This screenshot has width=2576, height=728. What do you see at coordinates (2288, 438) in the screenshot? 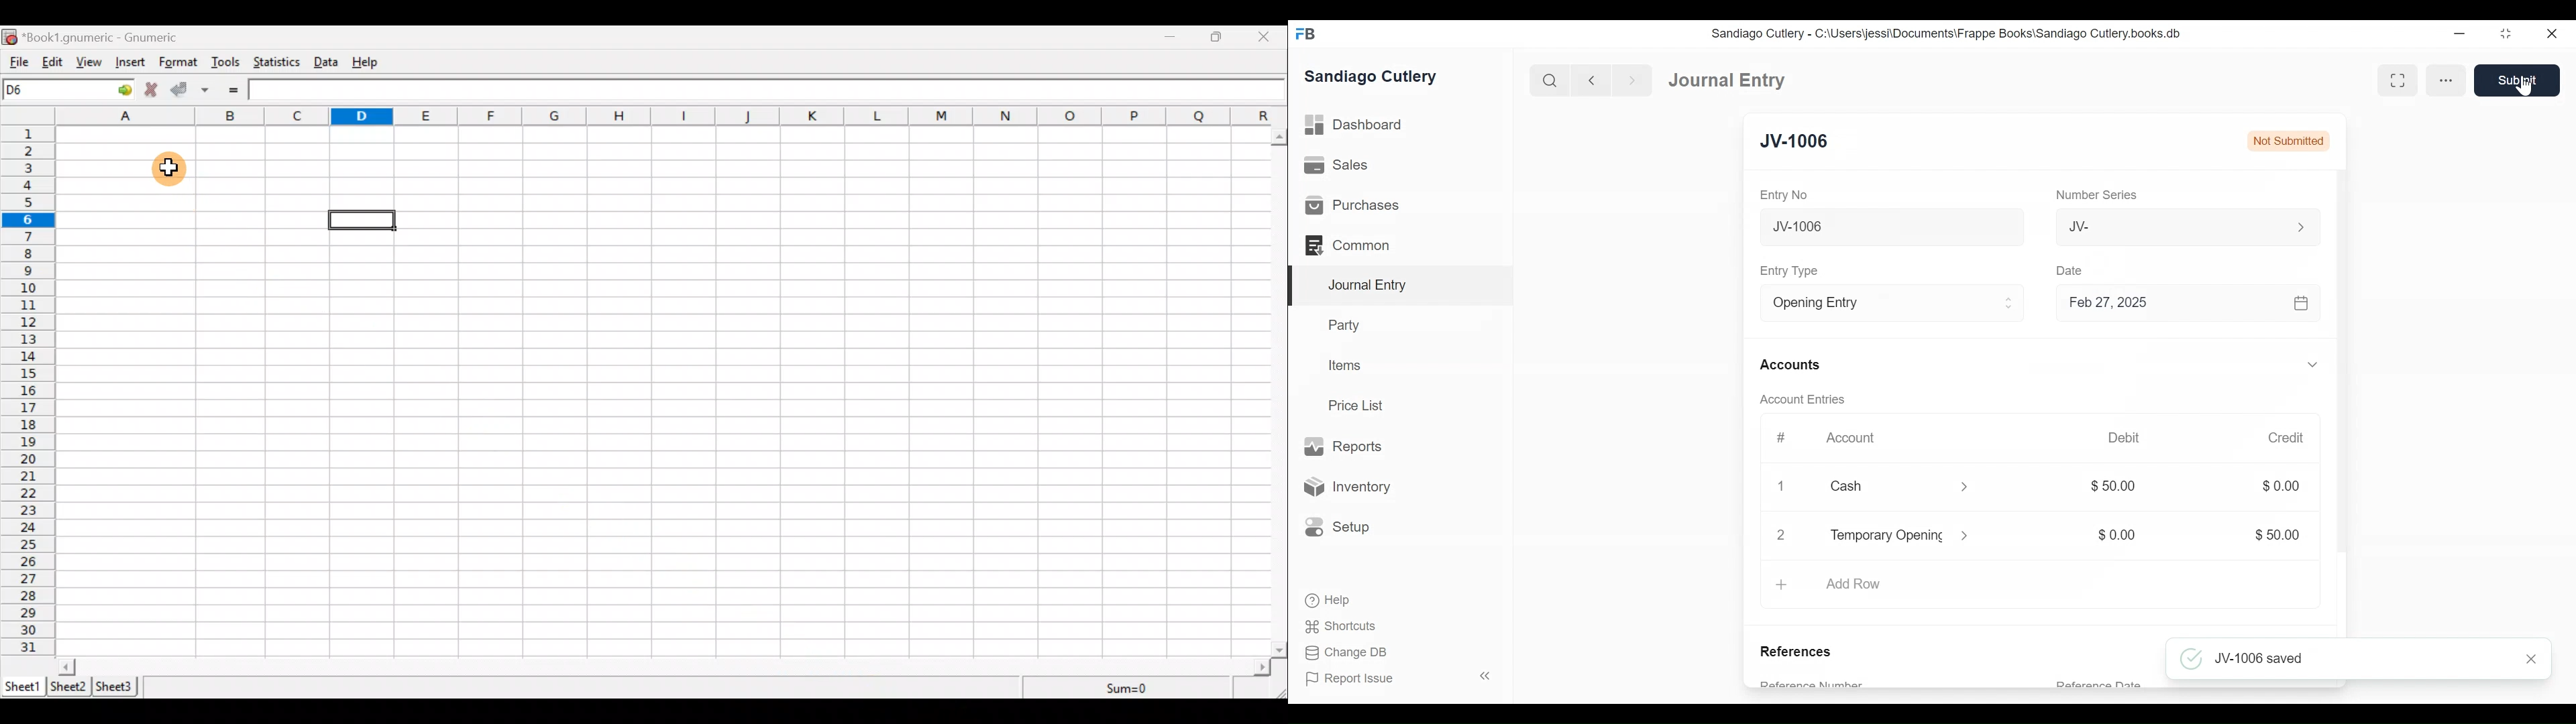
I see `Credit` at bounding box center [2288, 438].